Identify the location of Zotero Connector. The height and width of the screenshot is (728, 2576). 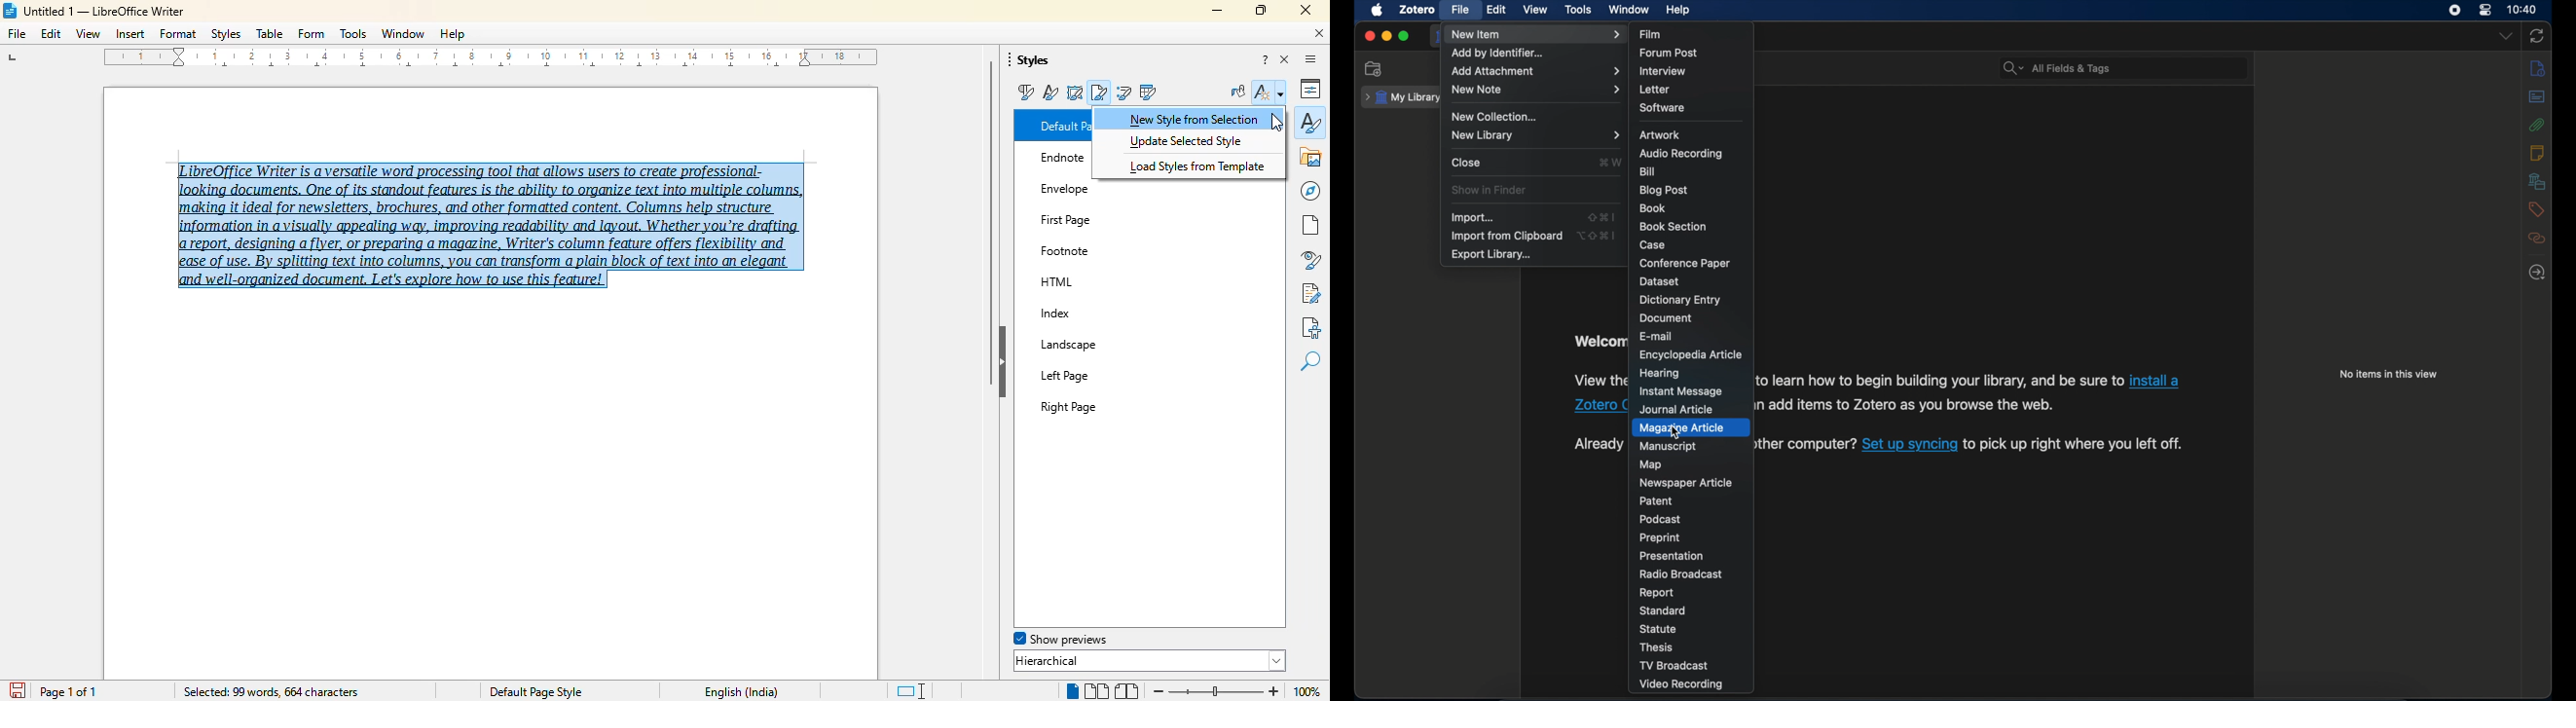
(1599, 406).